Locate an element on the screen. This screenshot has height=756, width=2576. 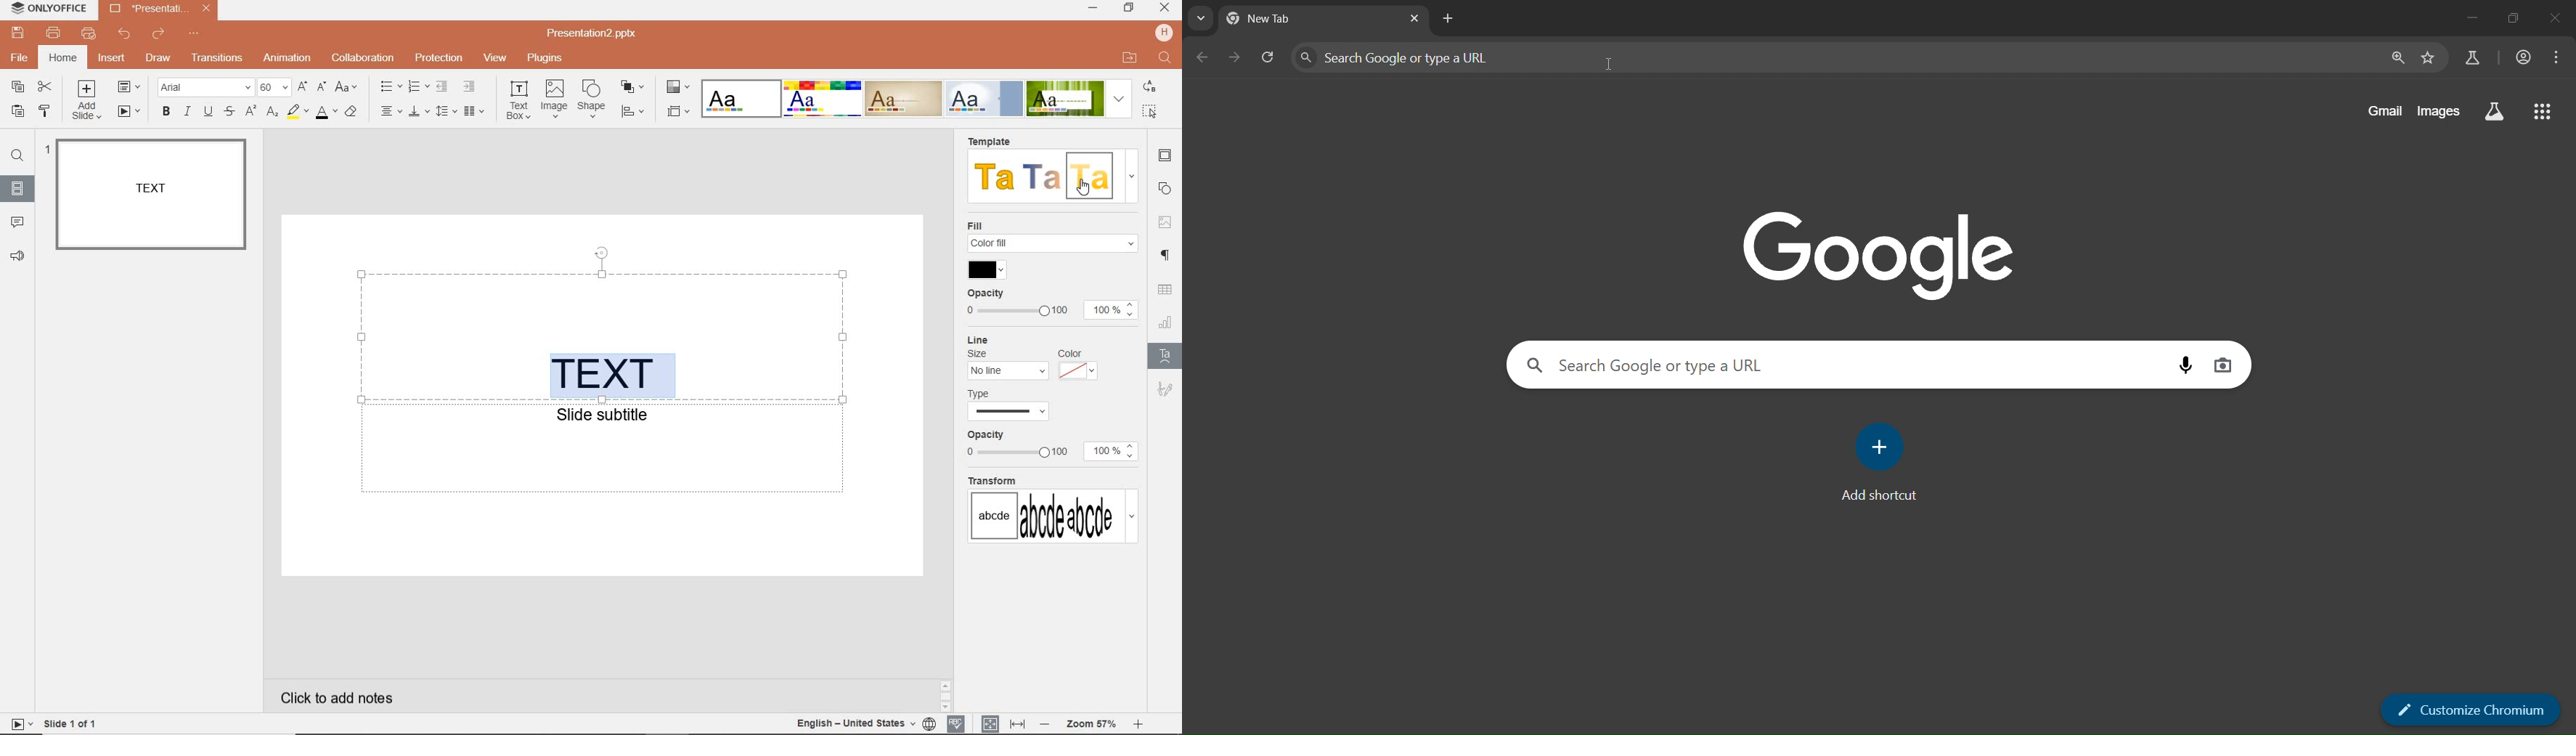
CHANGE COLOR THEME is located at coordinates (677, 88).